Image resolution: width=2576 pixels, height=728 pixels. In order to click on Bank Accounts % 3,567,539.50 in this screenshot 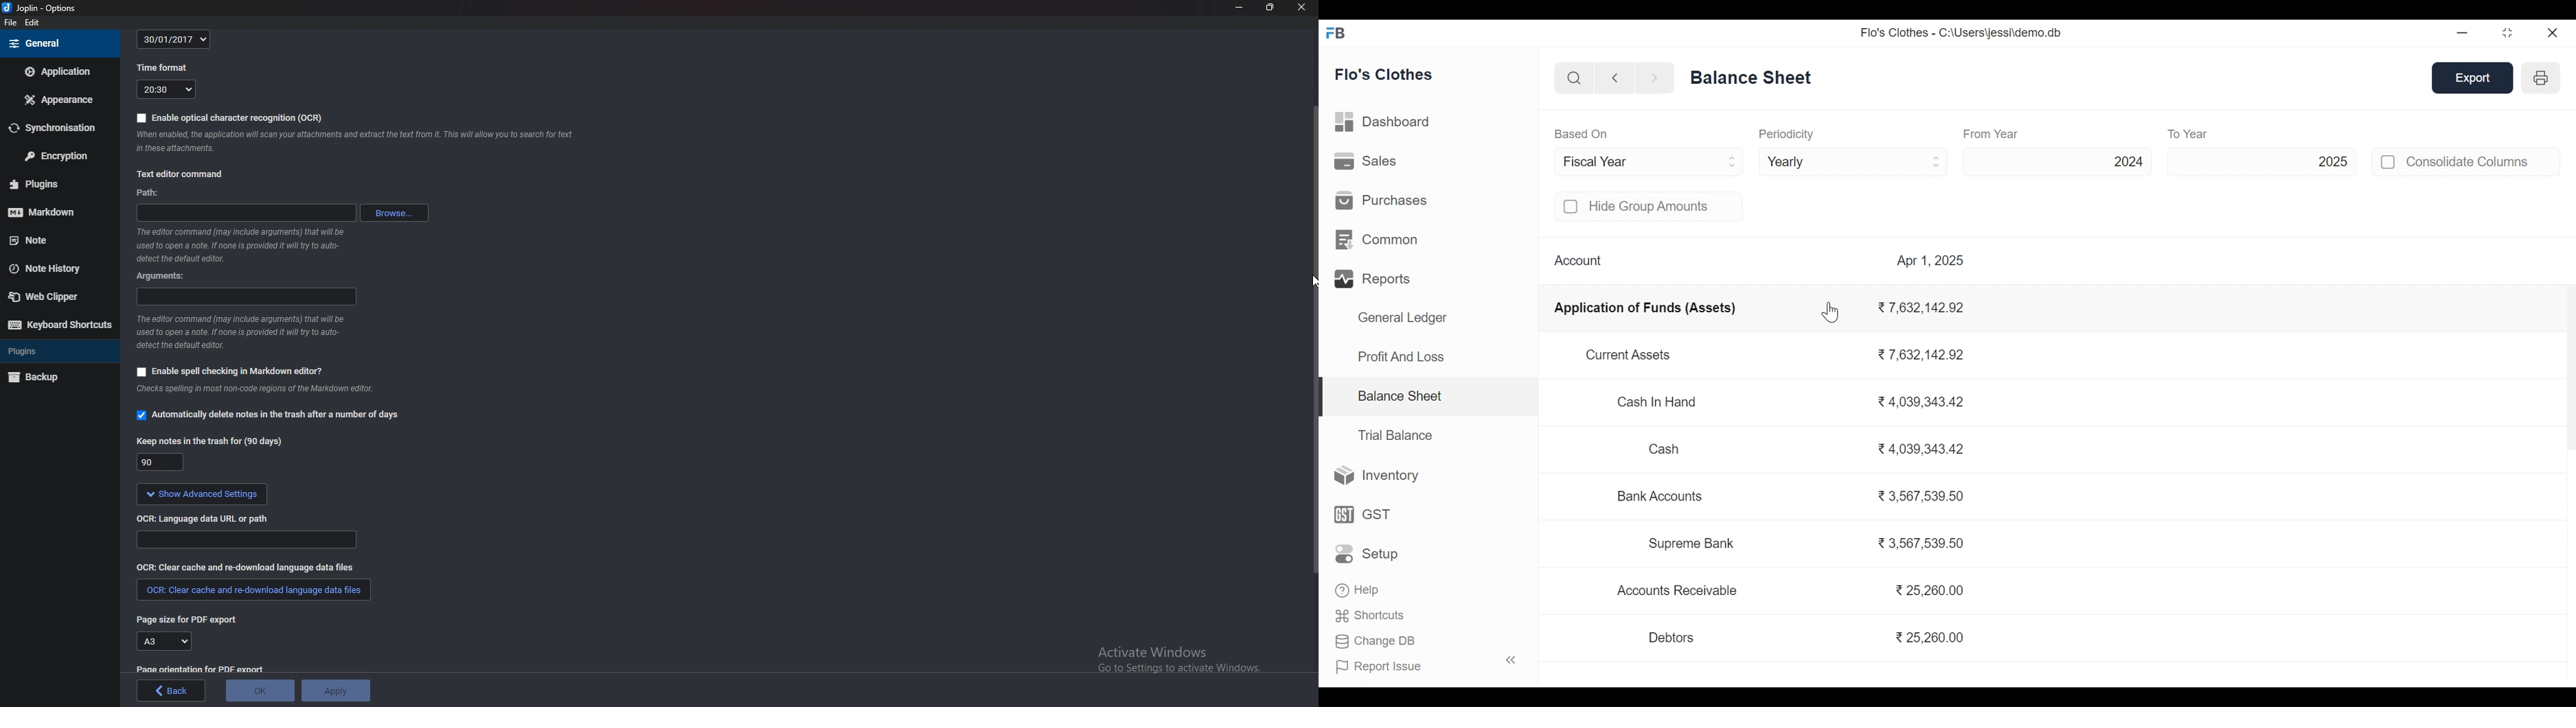, I will do `click(1791, 499)`.